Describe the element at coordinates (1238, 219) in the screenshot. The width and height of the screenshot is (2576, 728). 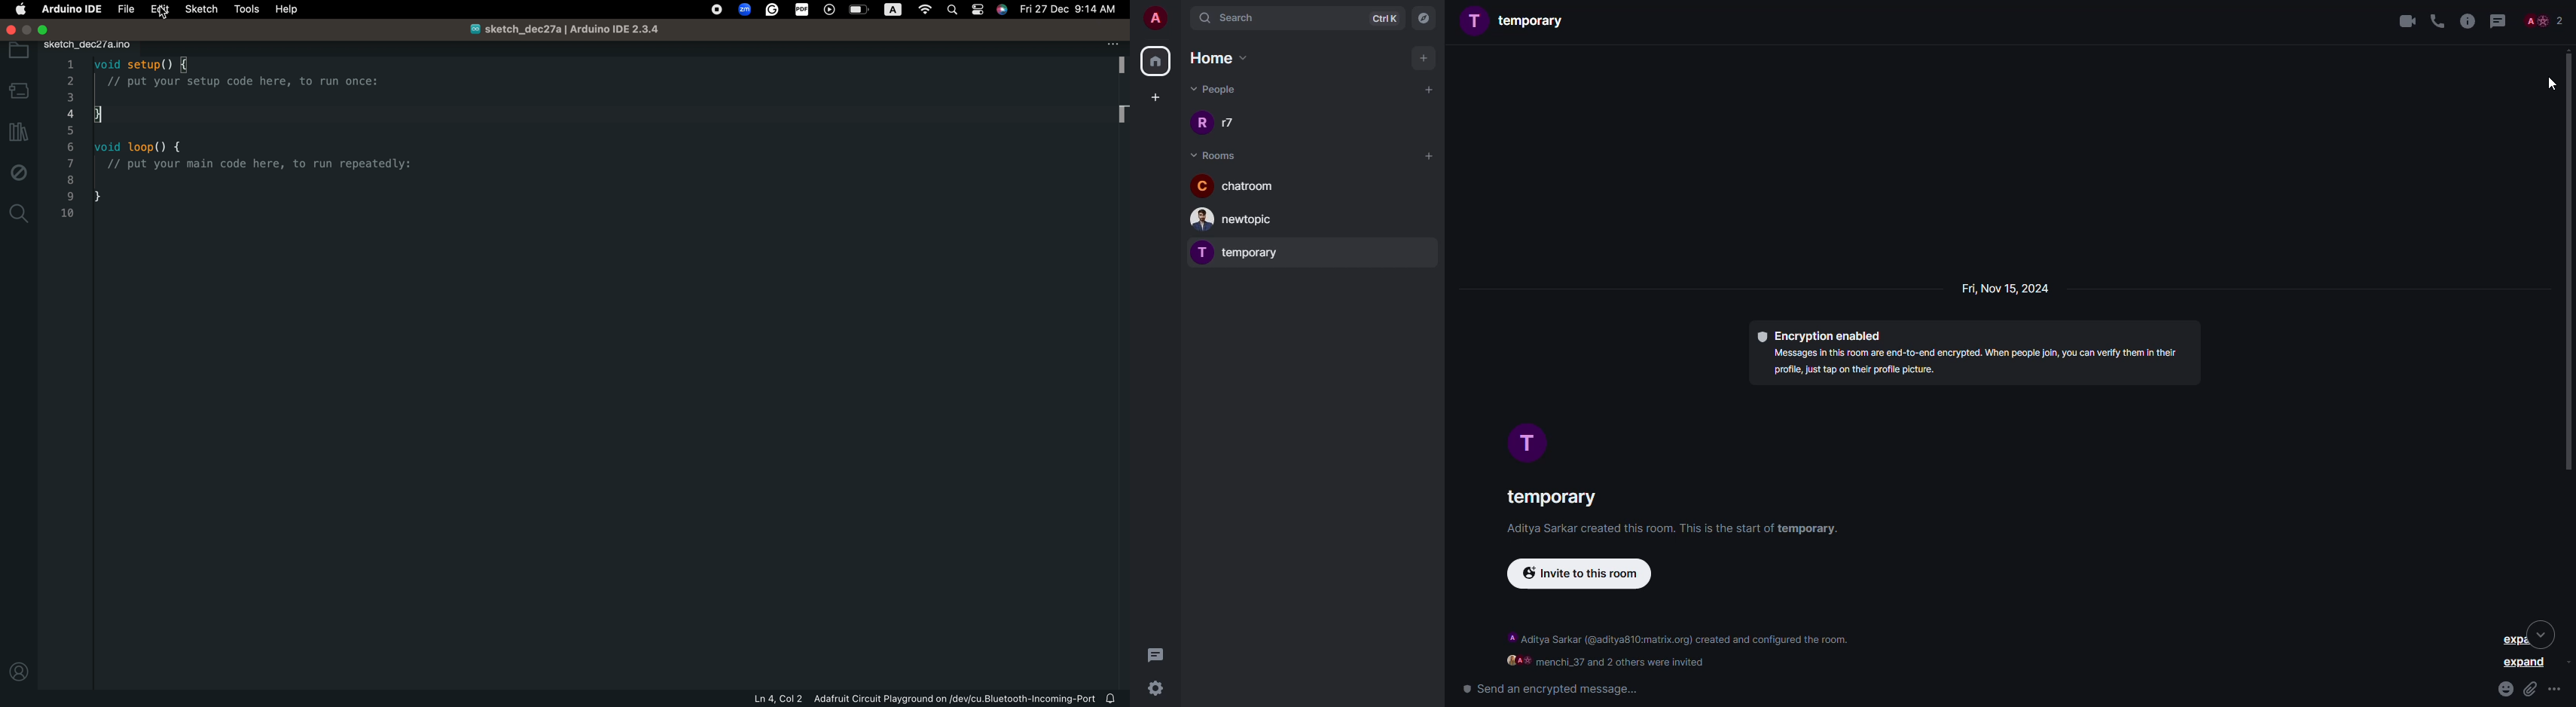
I see `newtopic` at that location.